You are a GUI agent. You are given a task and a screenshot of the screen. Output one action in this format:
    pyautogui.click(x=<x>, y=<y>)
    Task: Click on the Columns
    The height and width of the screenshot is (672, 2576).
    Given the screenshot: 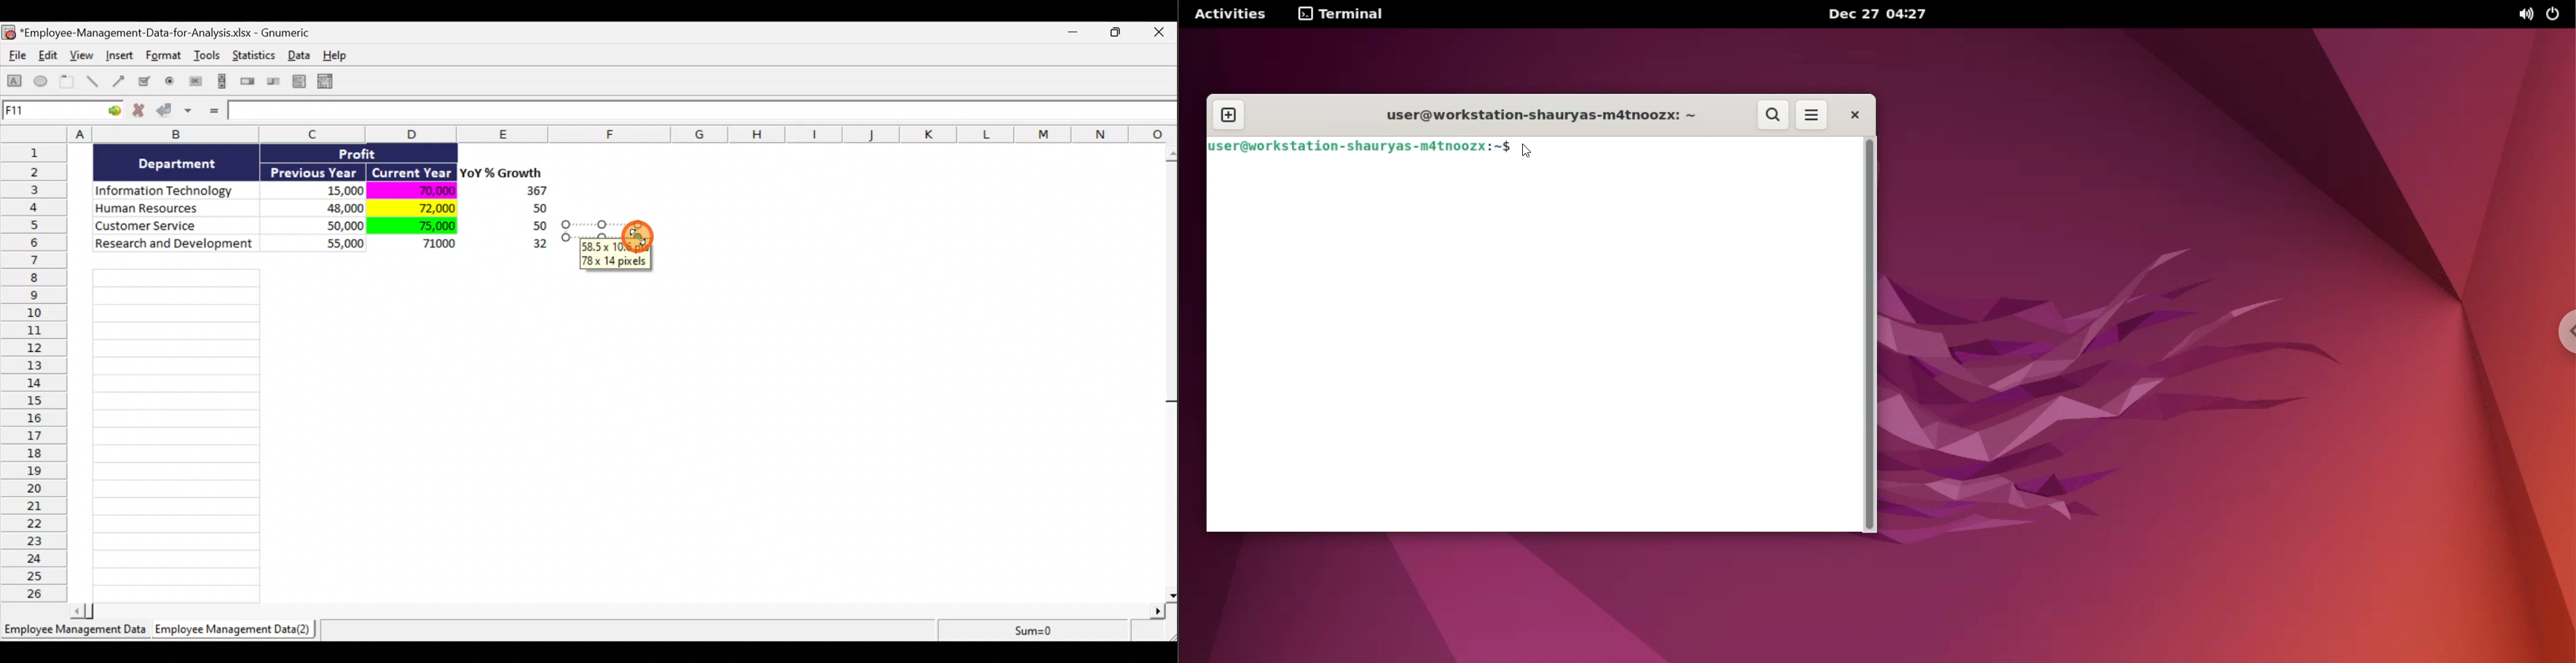 What is the action you would take?
    pyautogui.click(x=593, y=134)
    